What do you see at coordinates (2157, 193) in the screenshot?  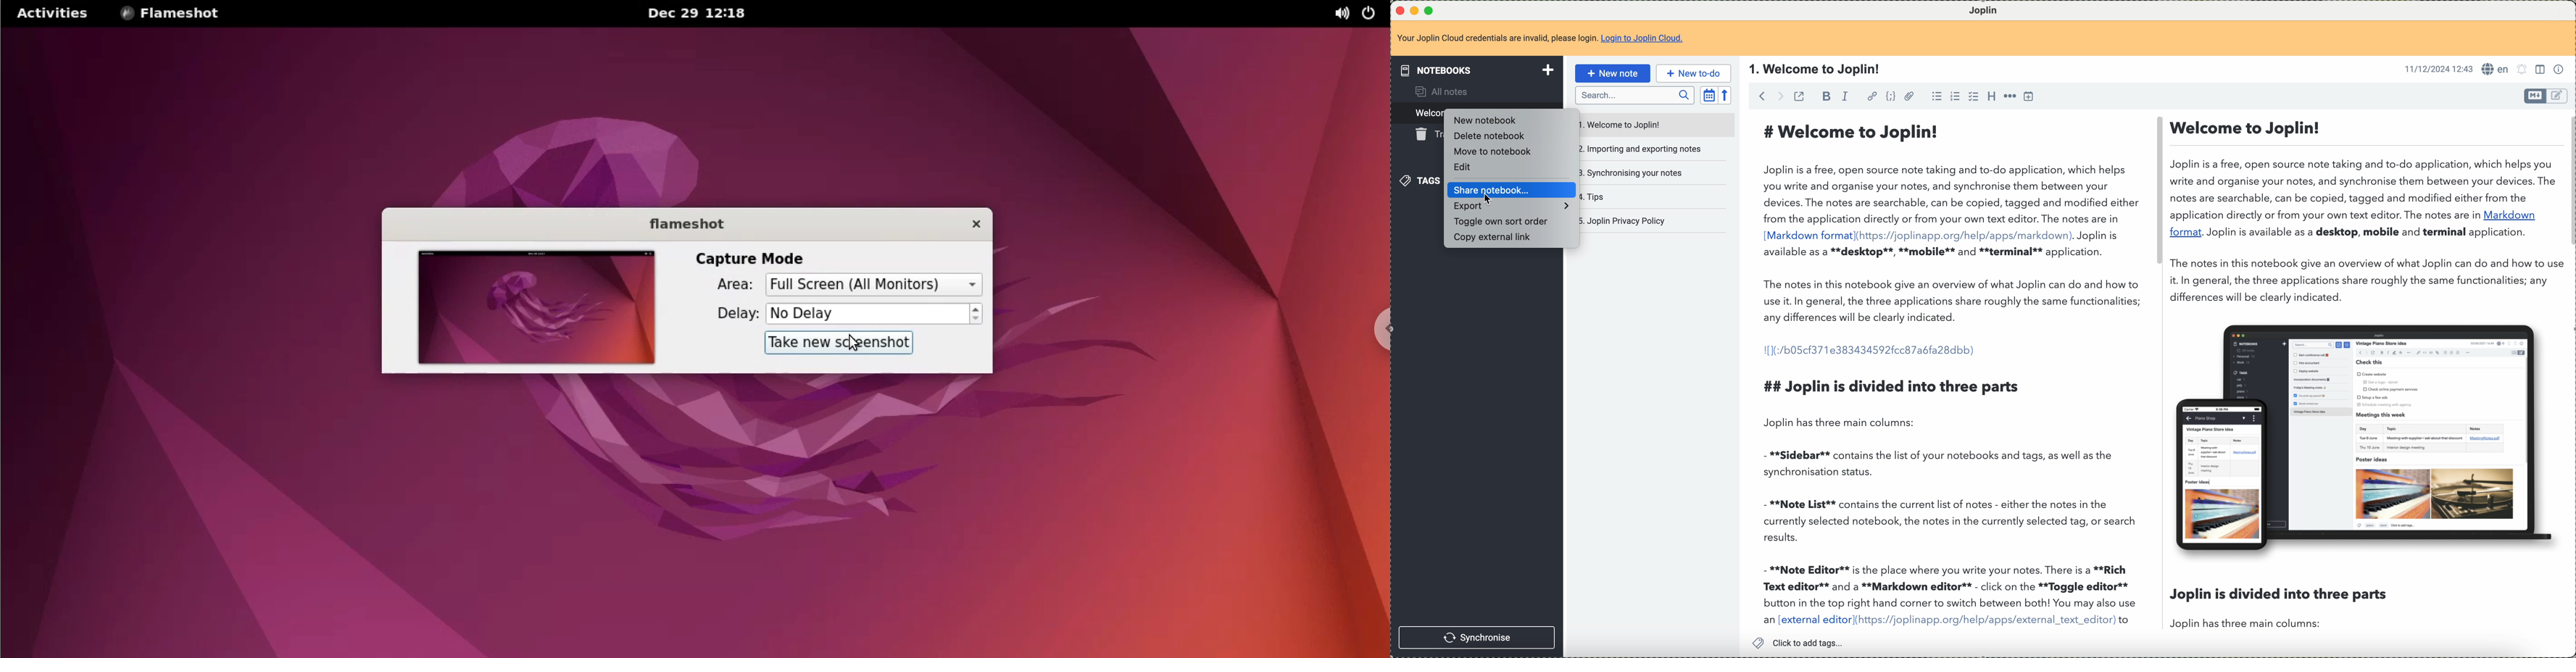 I see `scroll bar` at bounding box center [2157, 193].